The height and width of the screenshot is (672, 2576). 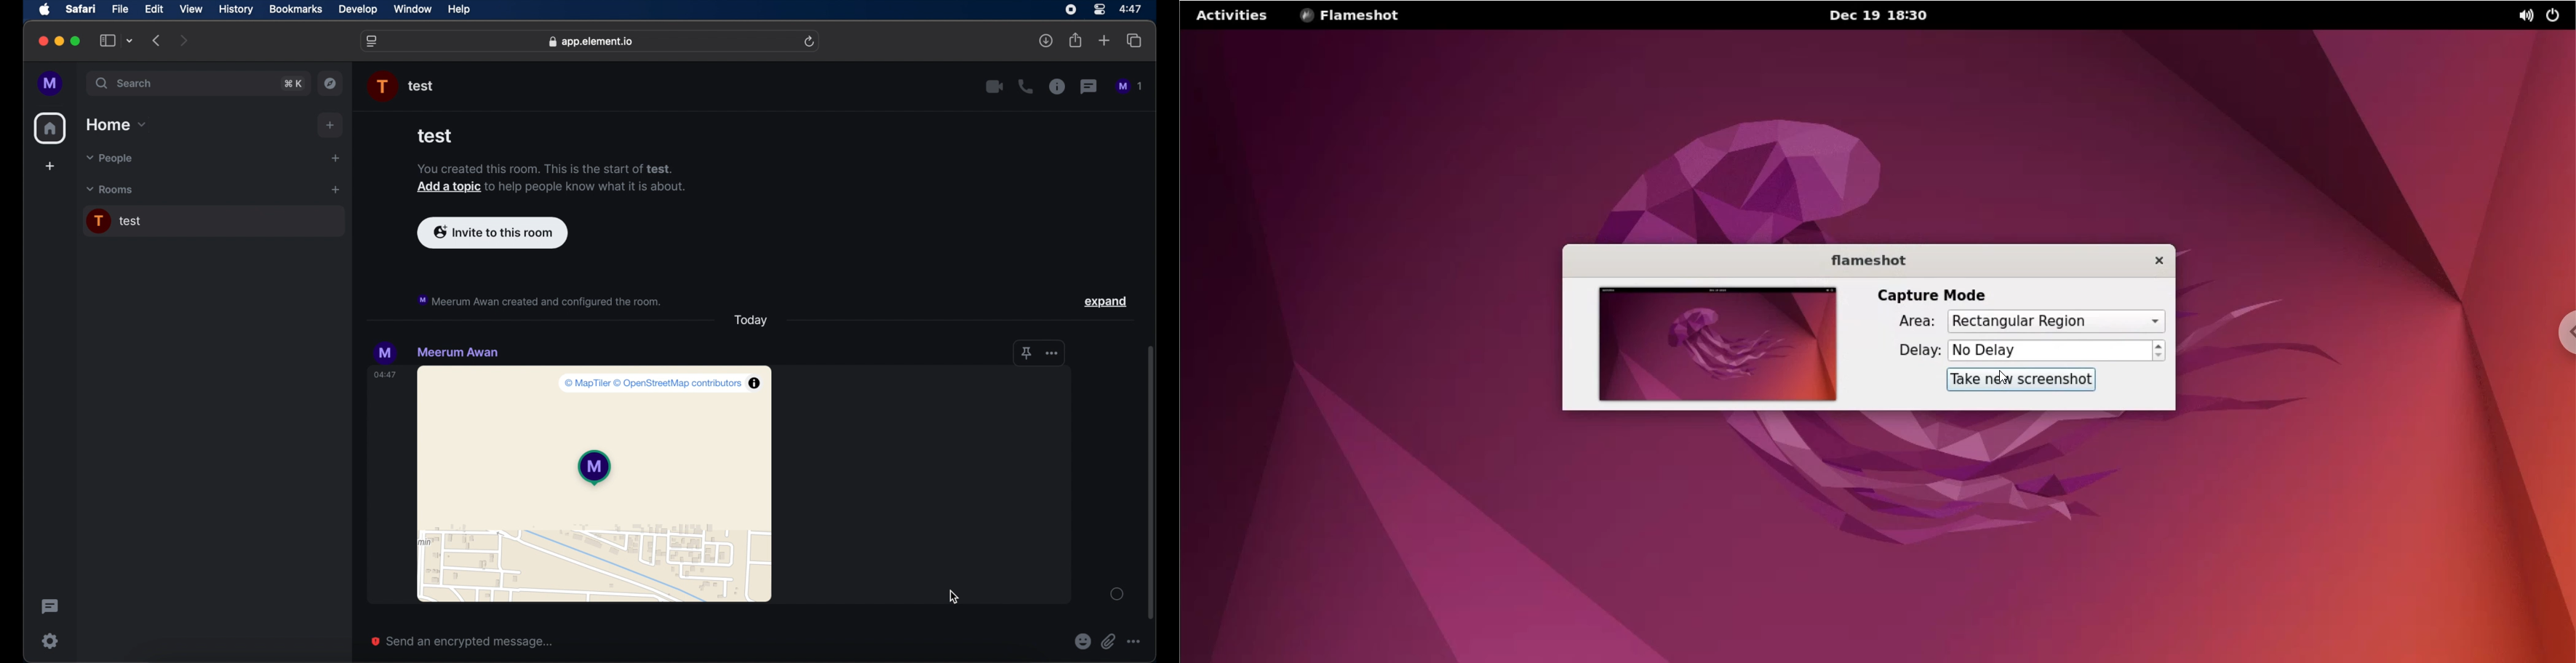 I want to click on window, so click(x=414, y=10).